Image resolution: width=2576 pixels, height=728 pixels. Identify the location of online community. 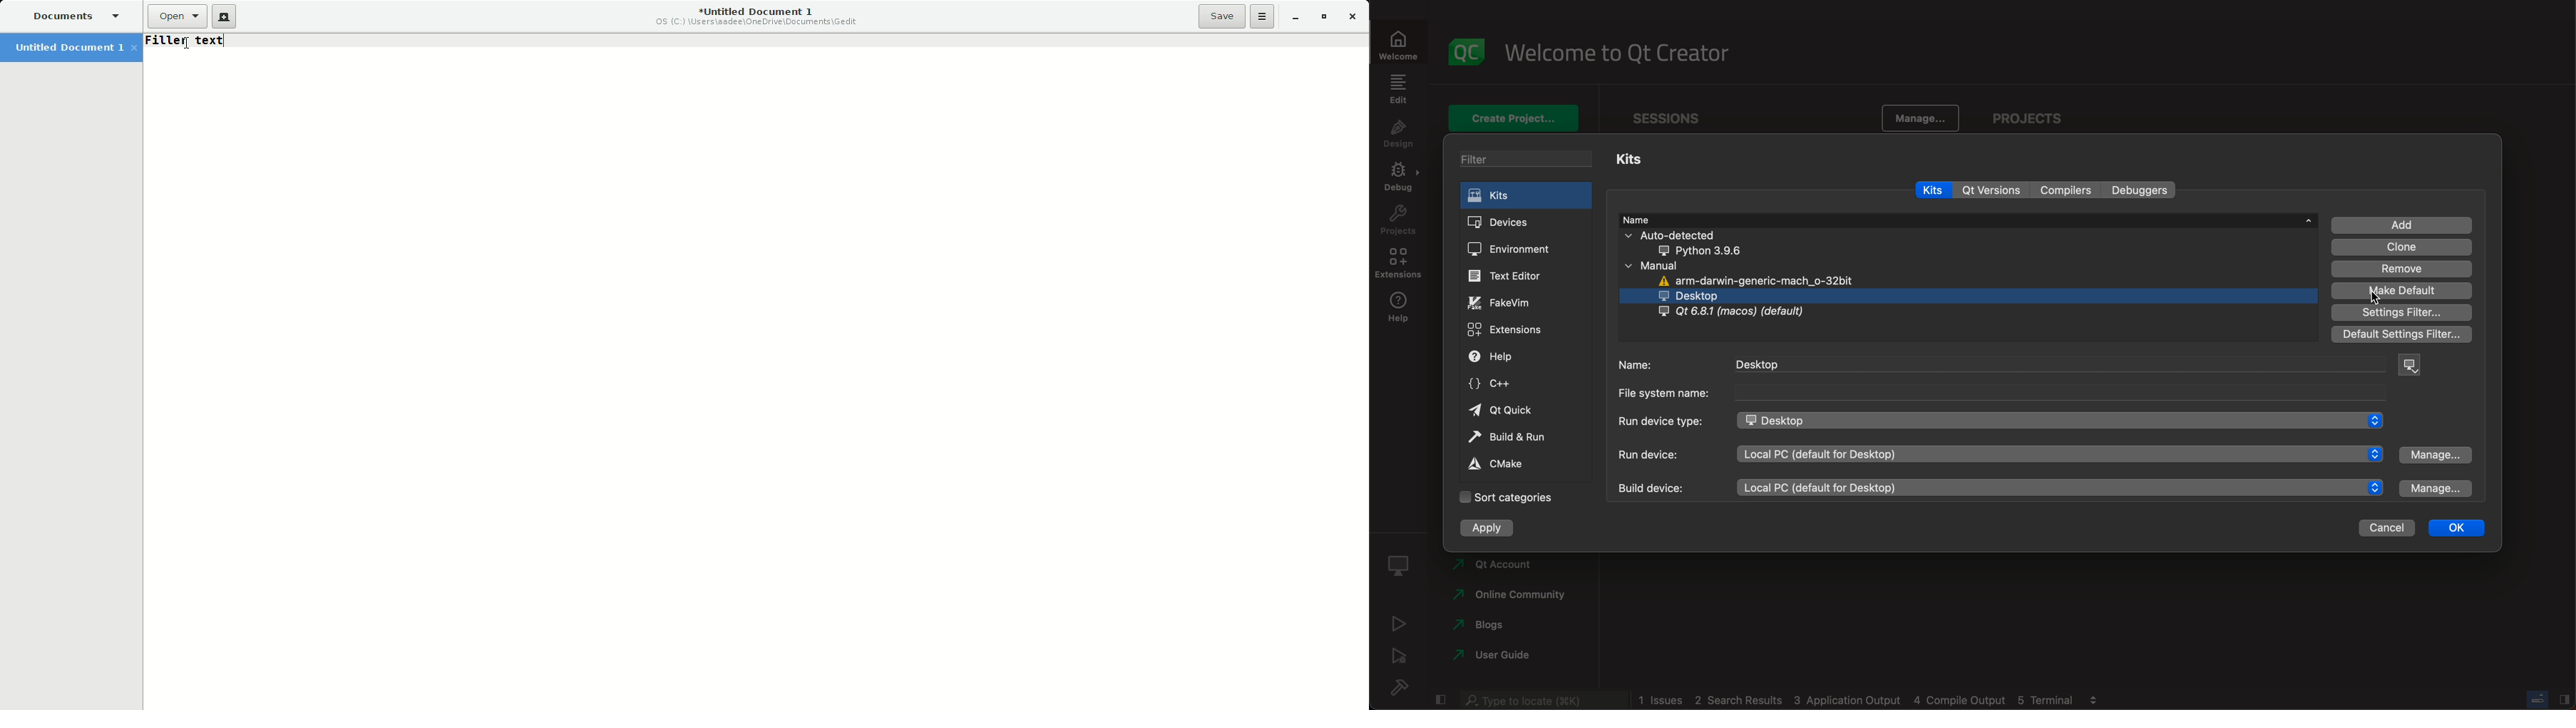
(1509, 597).